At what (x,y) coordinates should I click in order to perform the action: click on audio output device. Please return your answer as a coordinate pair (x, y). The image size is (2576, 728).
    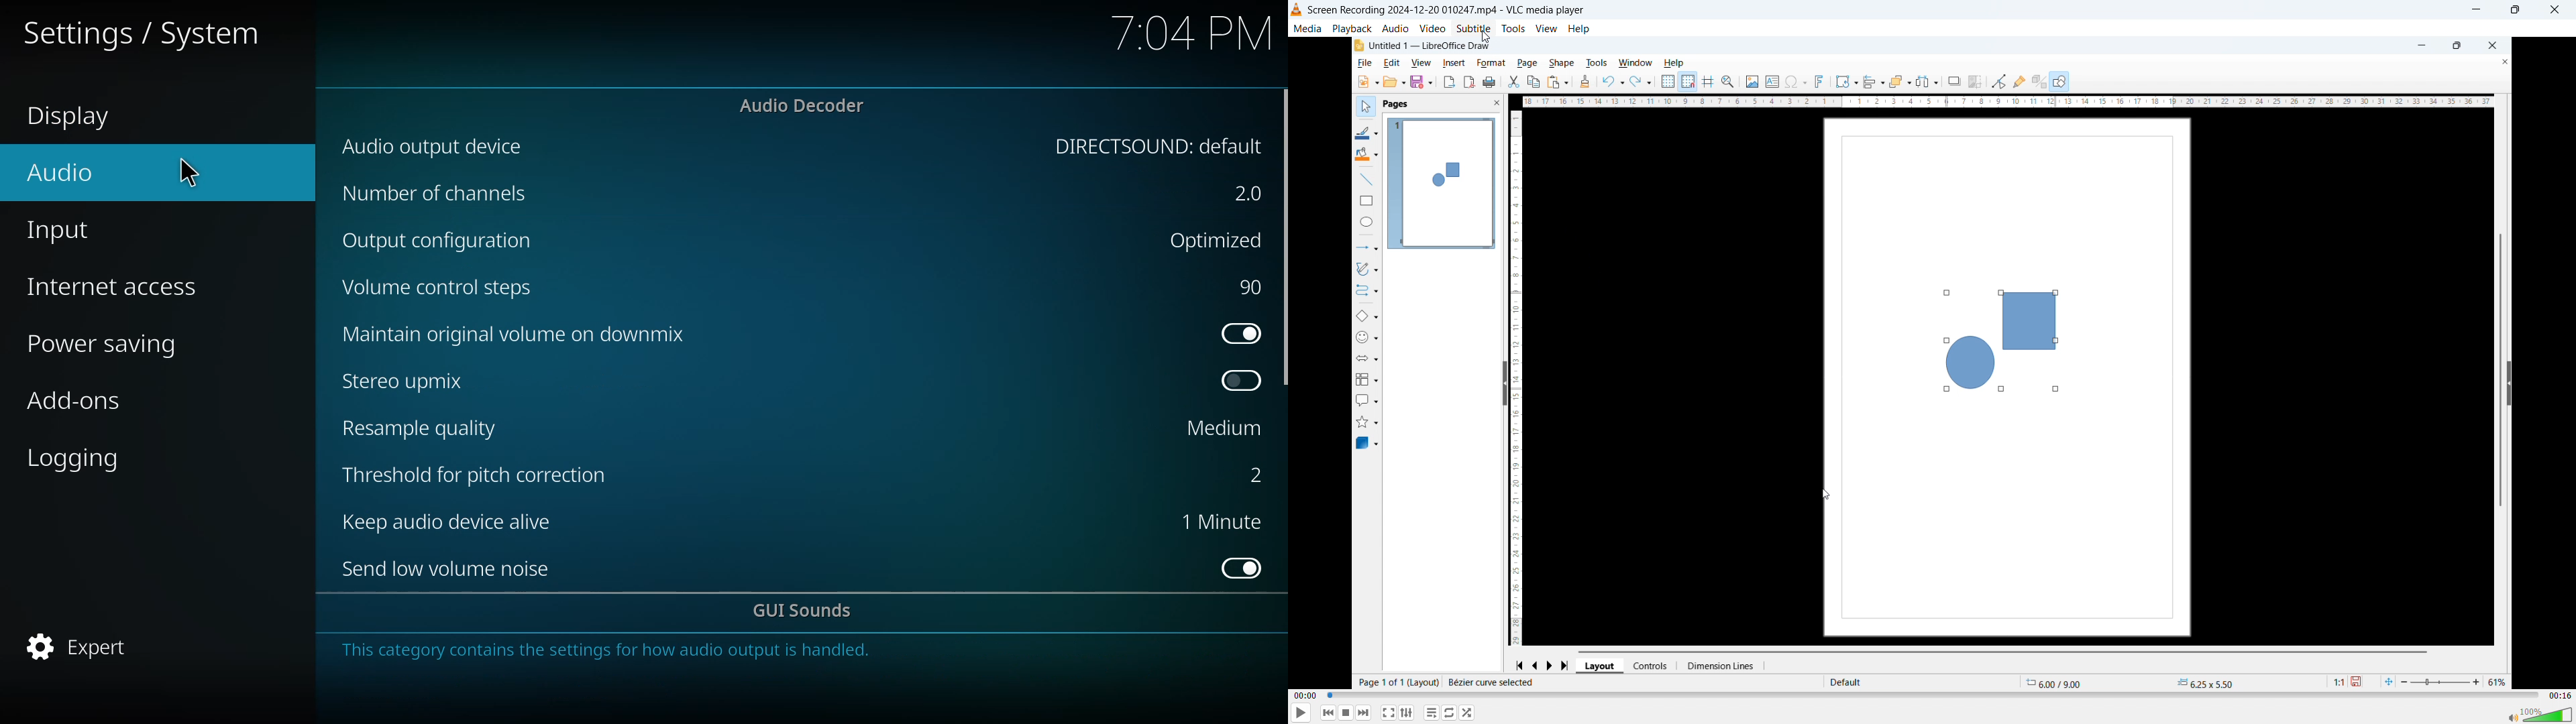
    Looking at the image, I should click on (440, 147).